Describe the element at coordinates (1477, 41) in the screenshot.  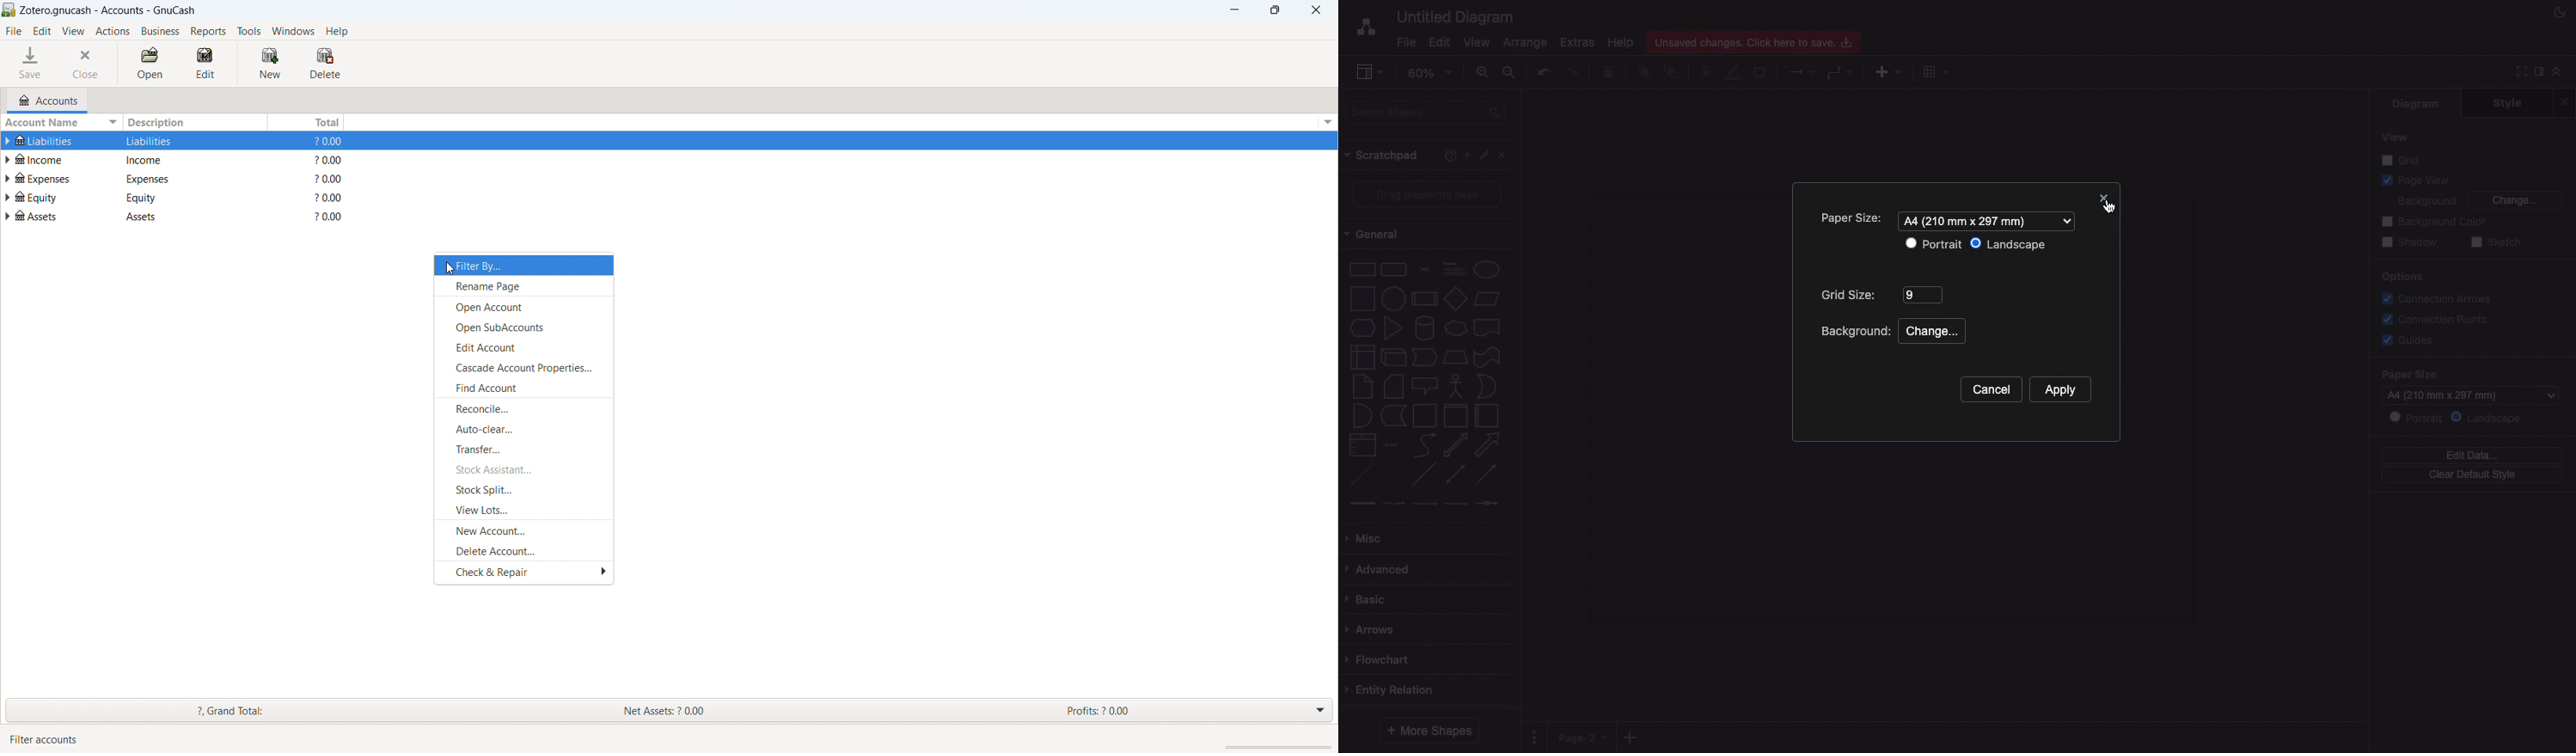
I see `View` at that location.